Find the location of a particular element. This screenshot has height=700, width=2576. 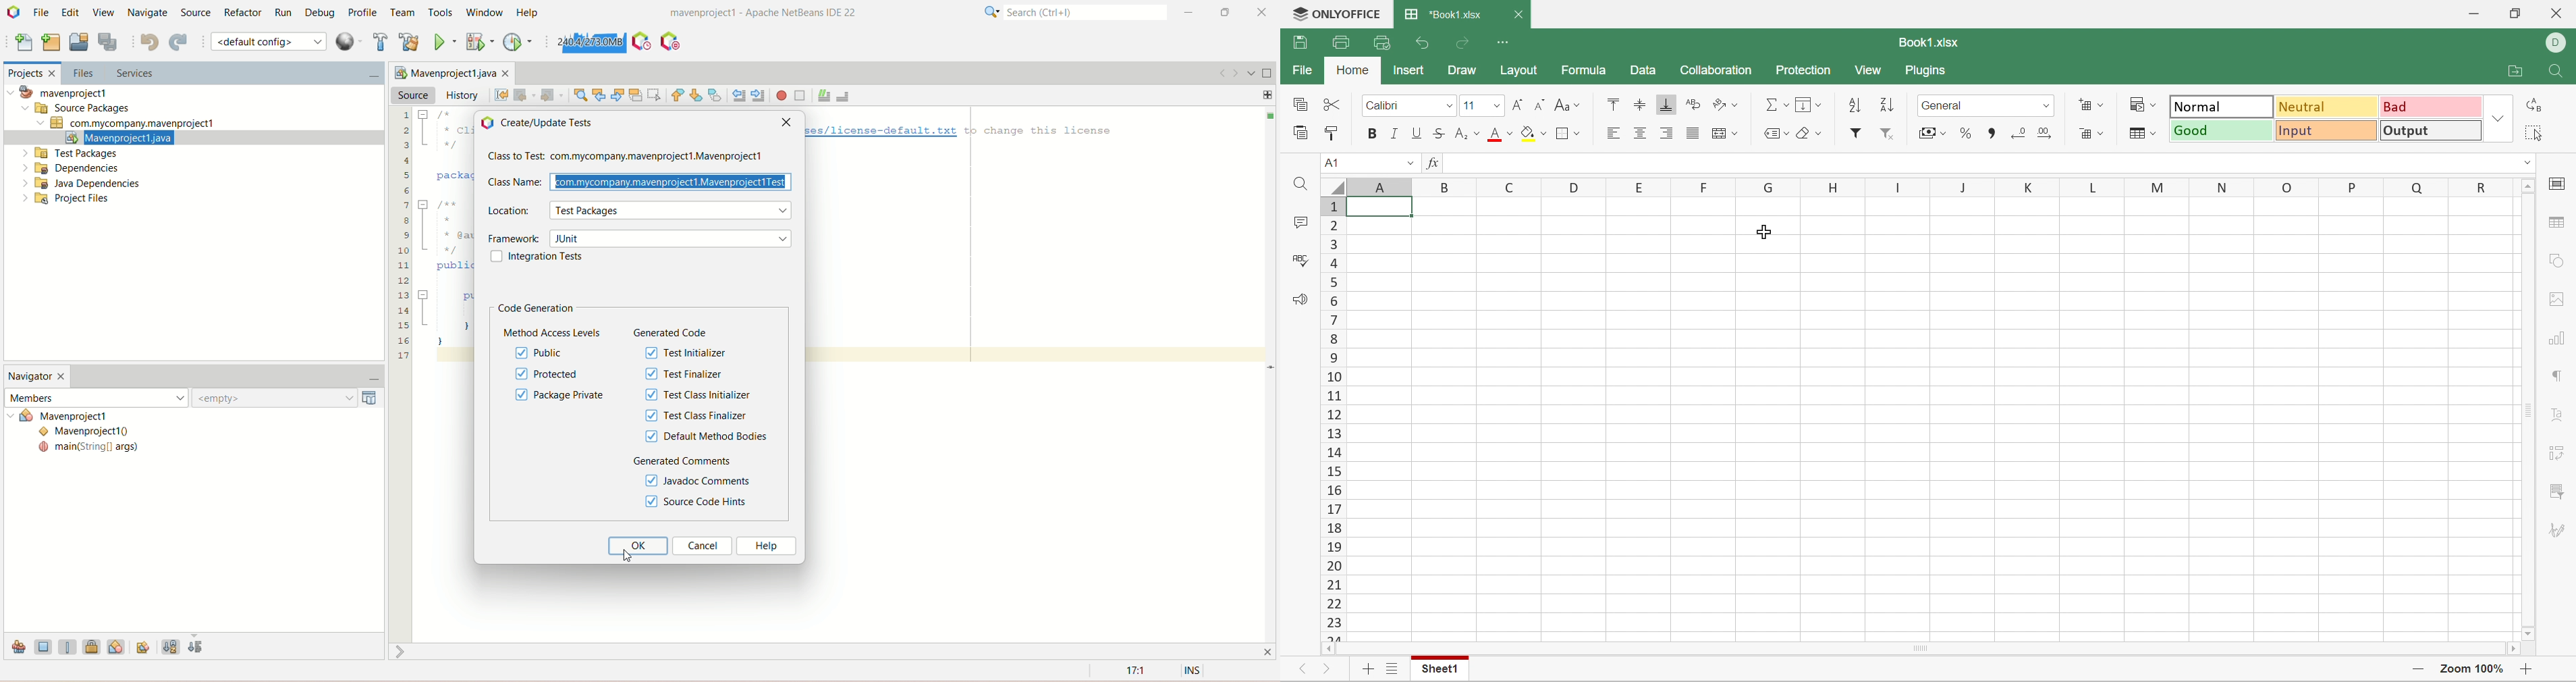

Bad is located at coordinates (2431, 106).